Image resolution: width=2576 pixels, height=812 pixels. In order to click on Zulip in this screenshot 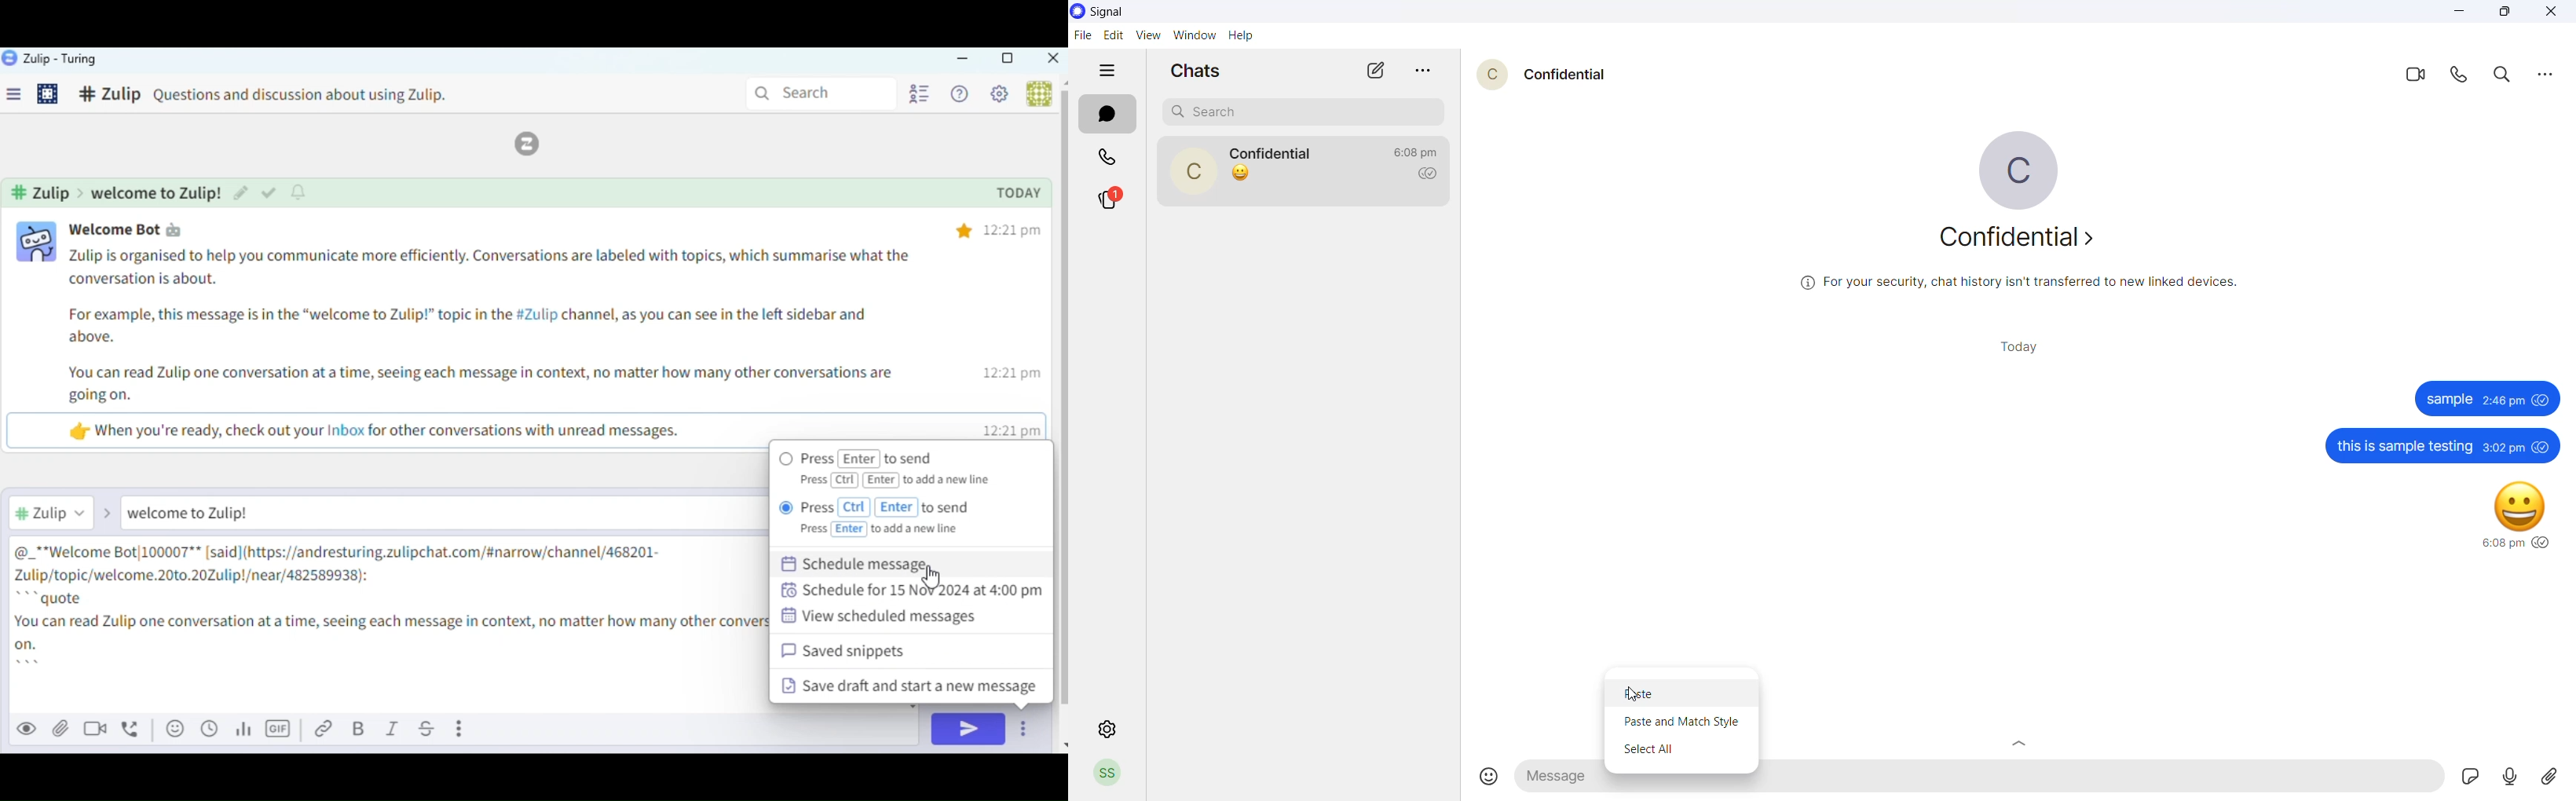, I will do `click(536, 144)`.